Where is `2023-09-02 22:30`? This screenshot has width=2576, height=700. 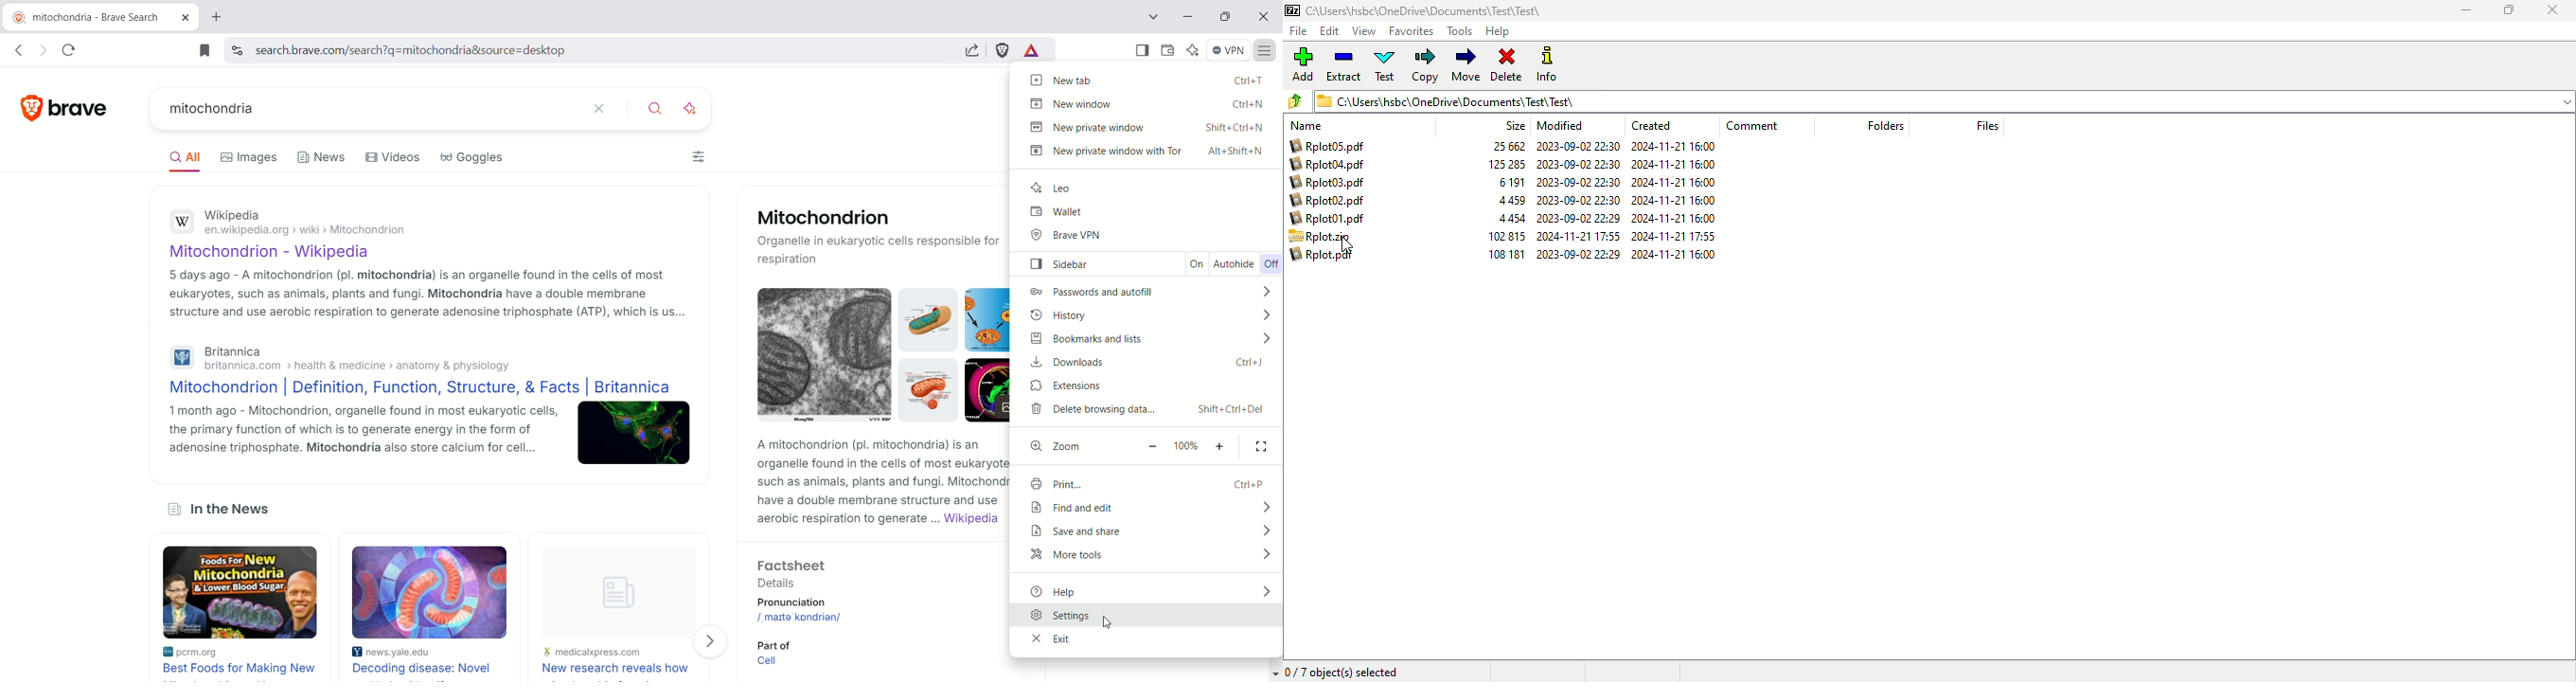
2023-09-02 22:30 is located at coordinates (1577, 201).